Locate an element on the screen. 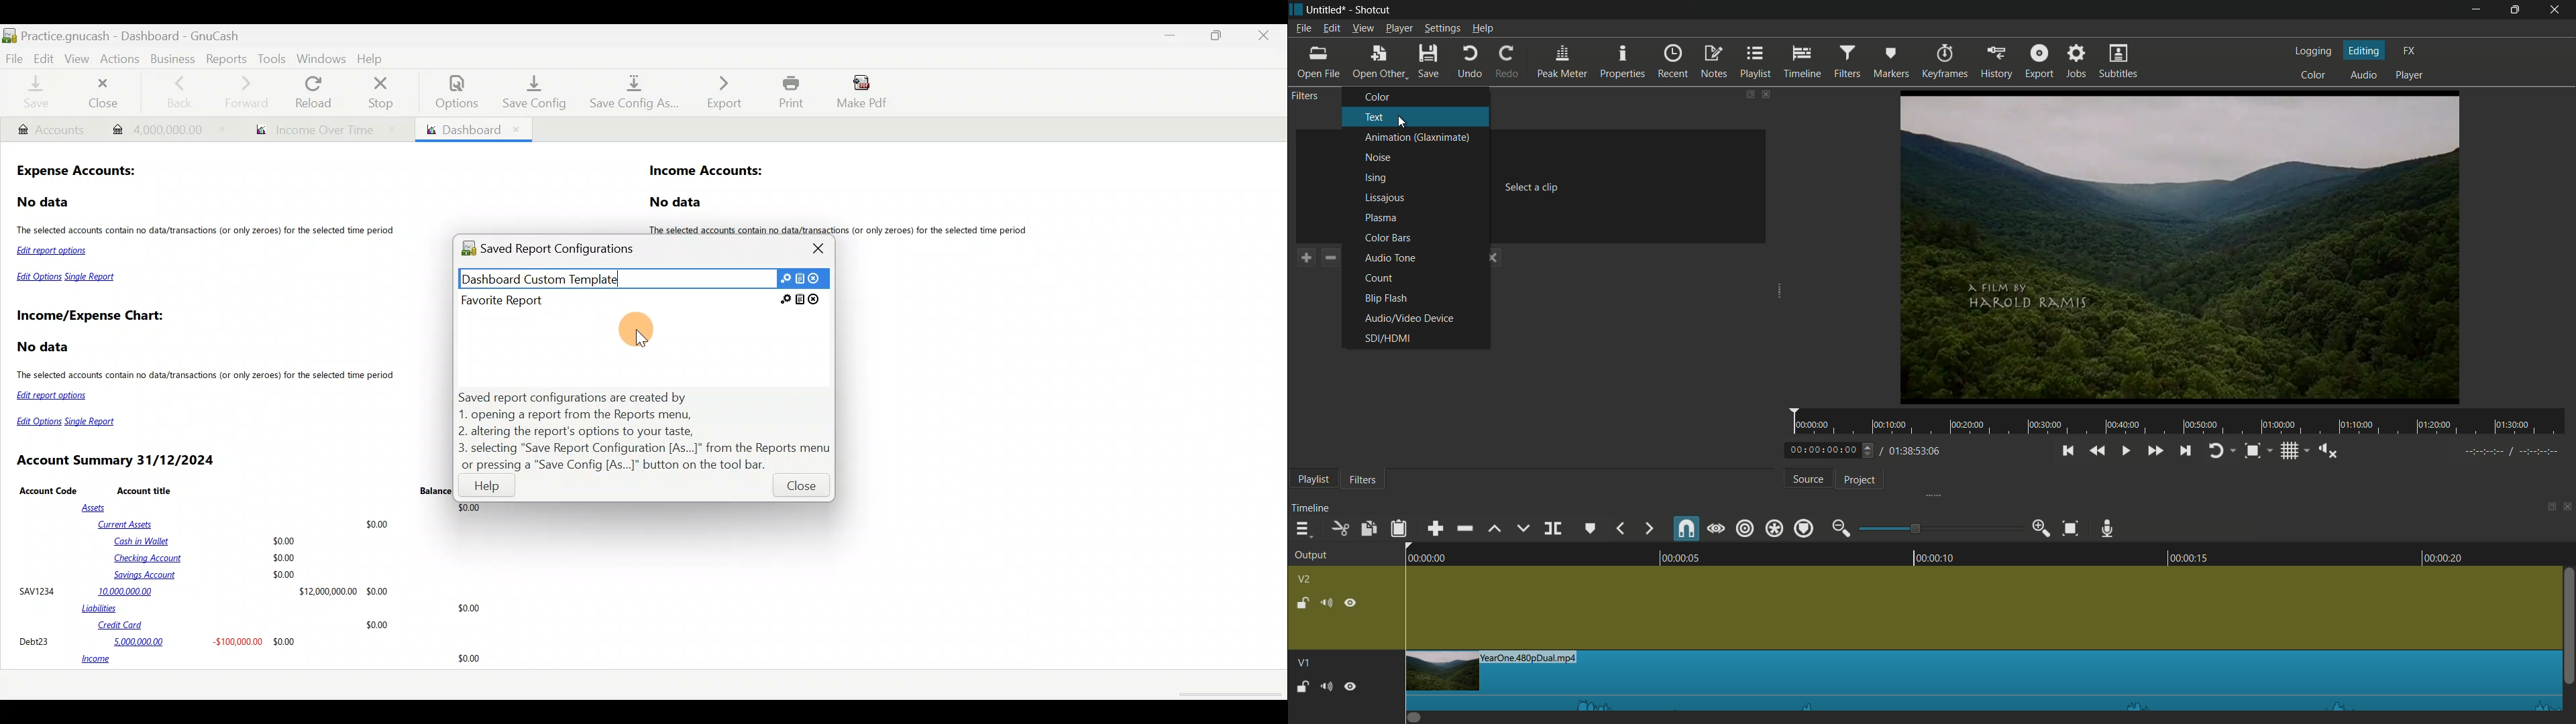 Image resolution: width=2576 pixels, height=728 pixels. paste is located at coordinates (1398, 528).